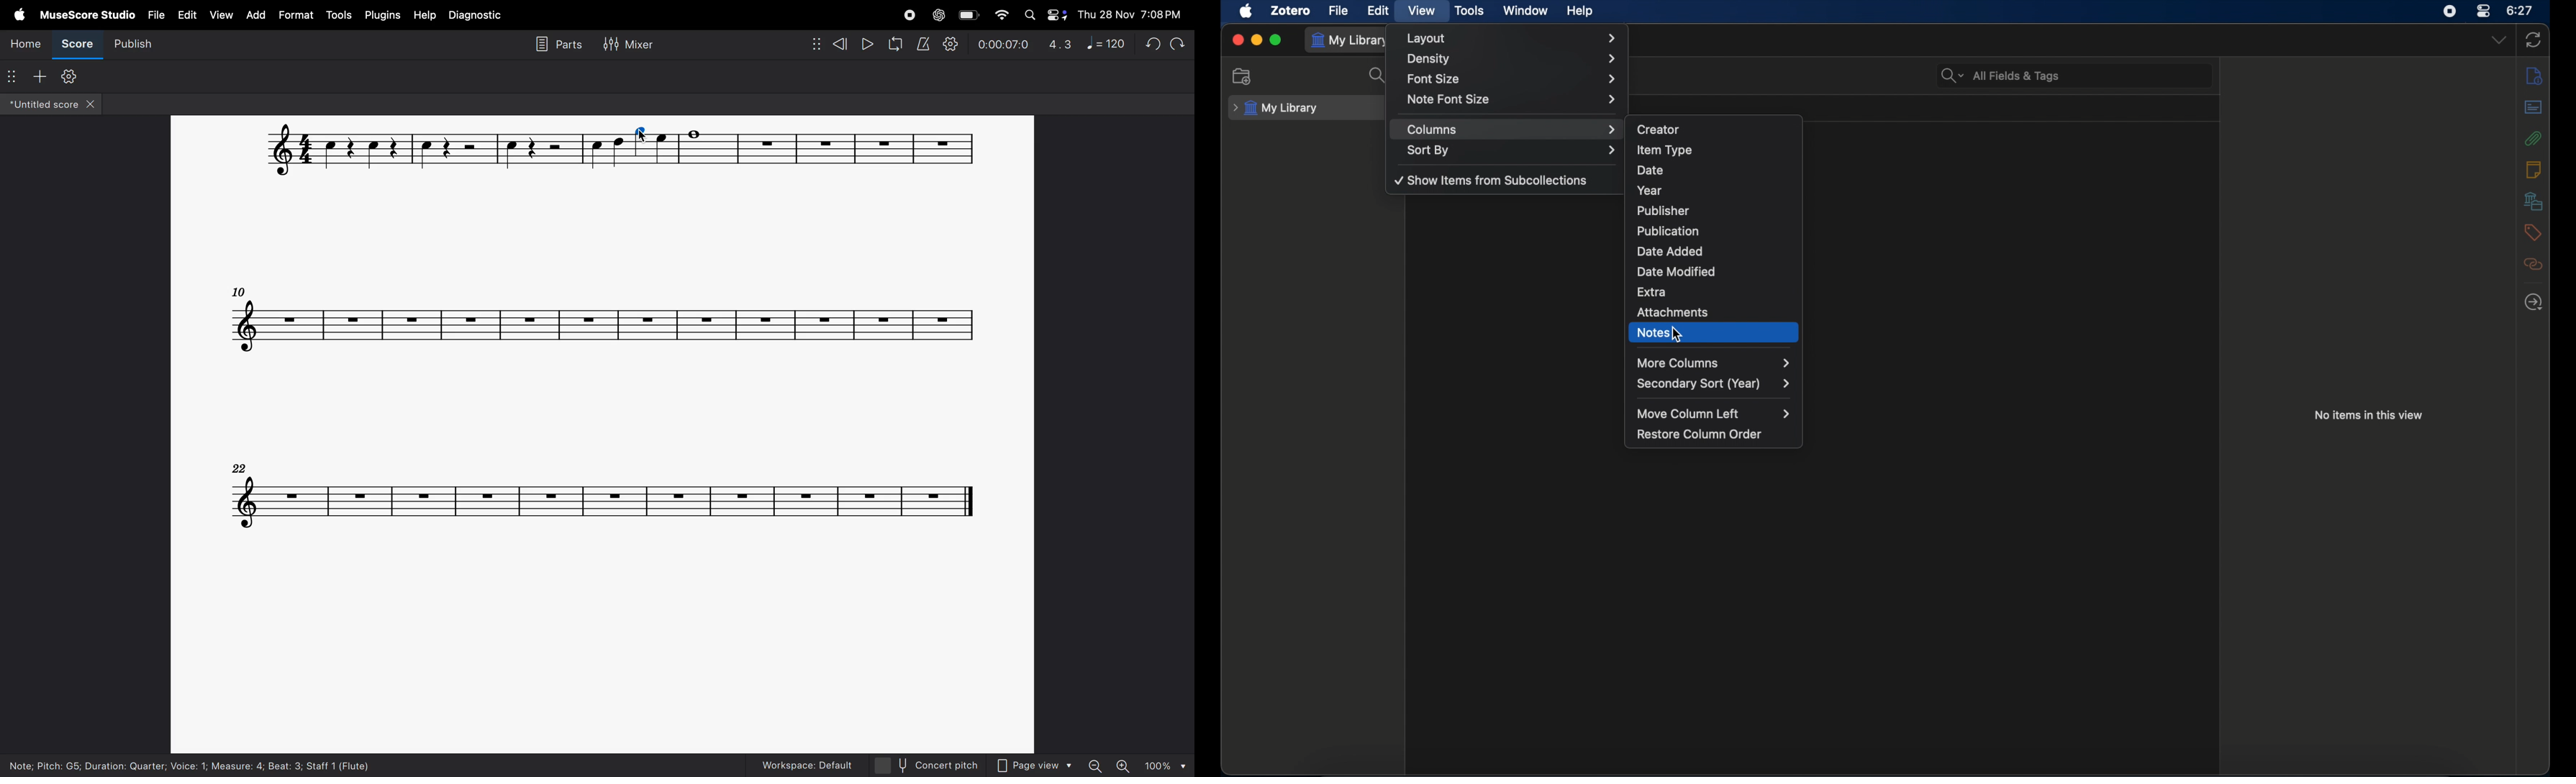 The width and height of the screenshot is (2576, 784). What do you see at coordinates (1678, 335) in the screenshot?
I see `cursor` at bounding box center [1678, 335].